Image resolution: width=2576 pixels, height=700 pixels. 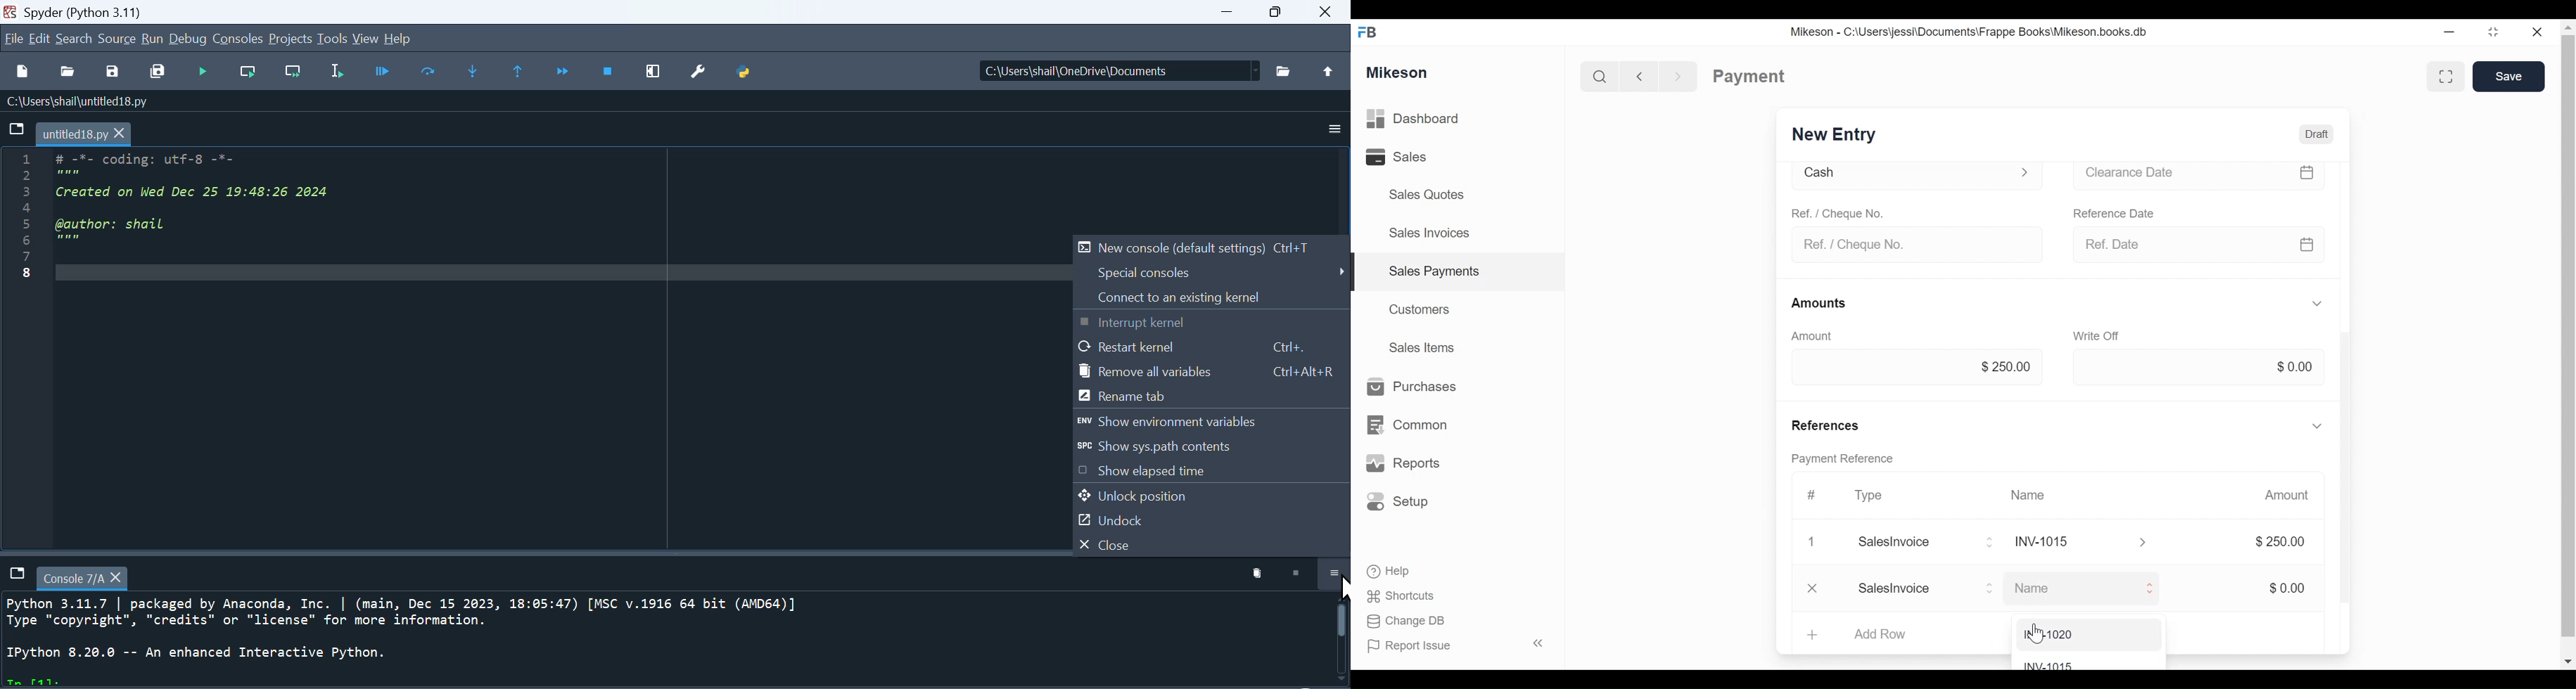 What do you see at coordinates (1434, 119) in the screenshot?
I see `Dashboard` at bounding box center [1434, 119].